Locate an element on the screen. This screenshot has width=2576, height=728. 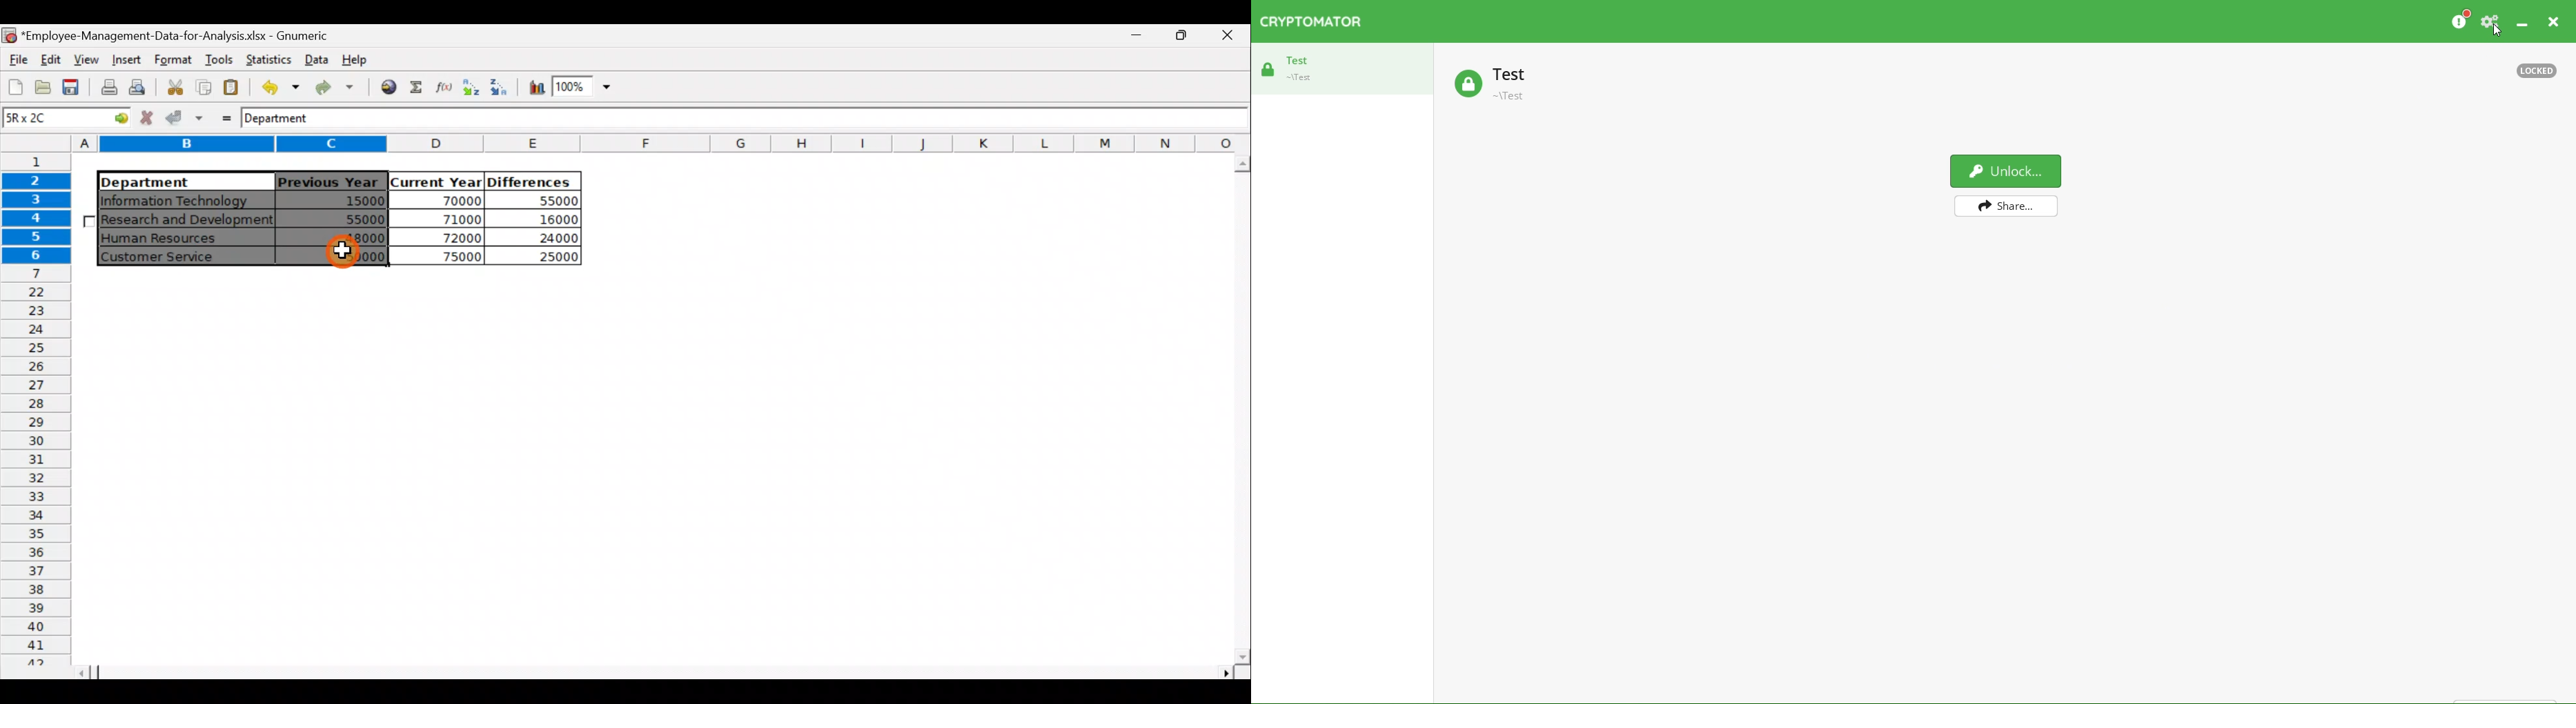
Previous Year is located at coordinates (328, 179).